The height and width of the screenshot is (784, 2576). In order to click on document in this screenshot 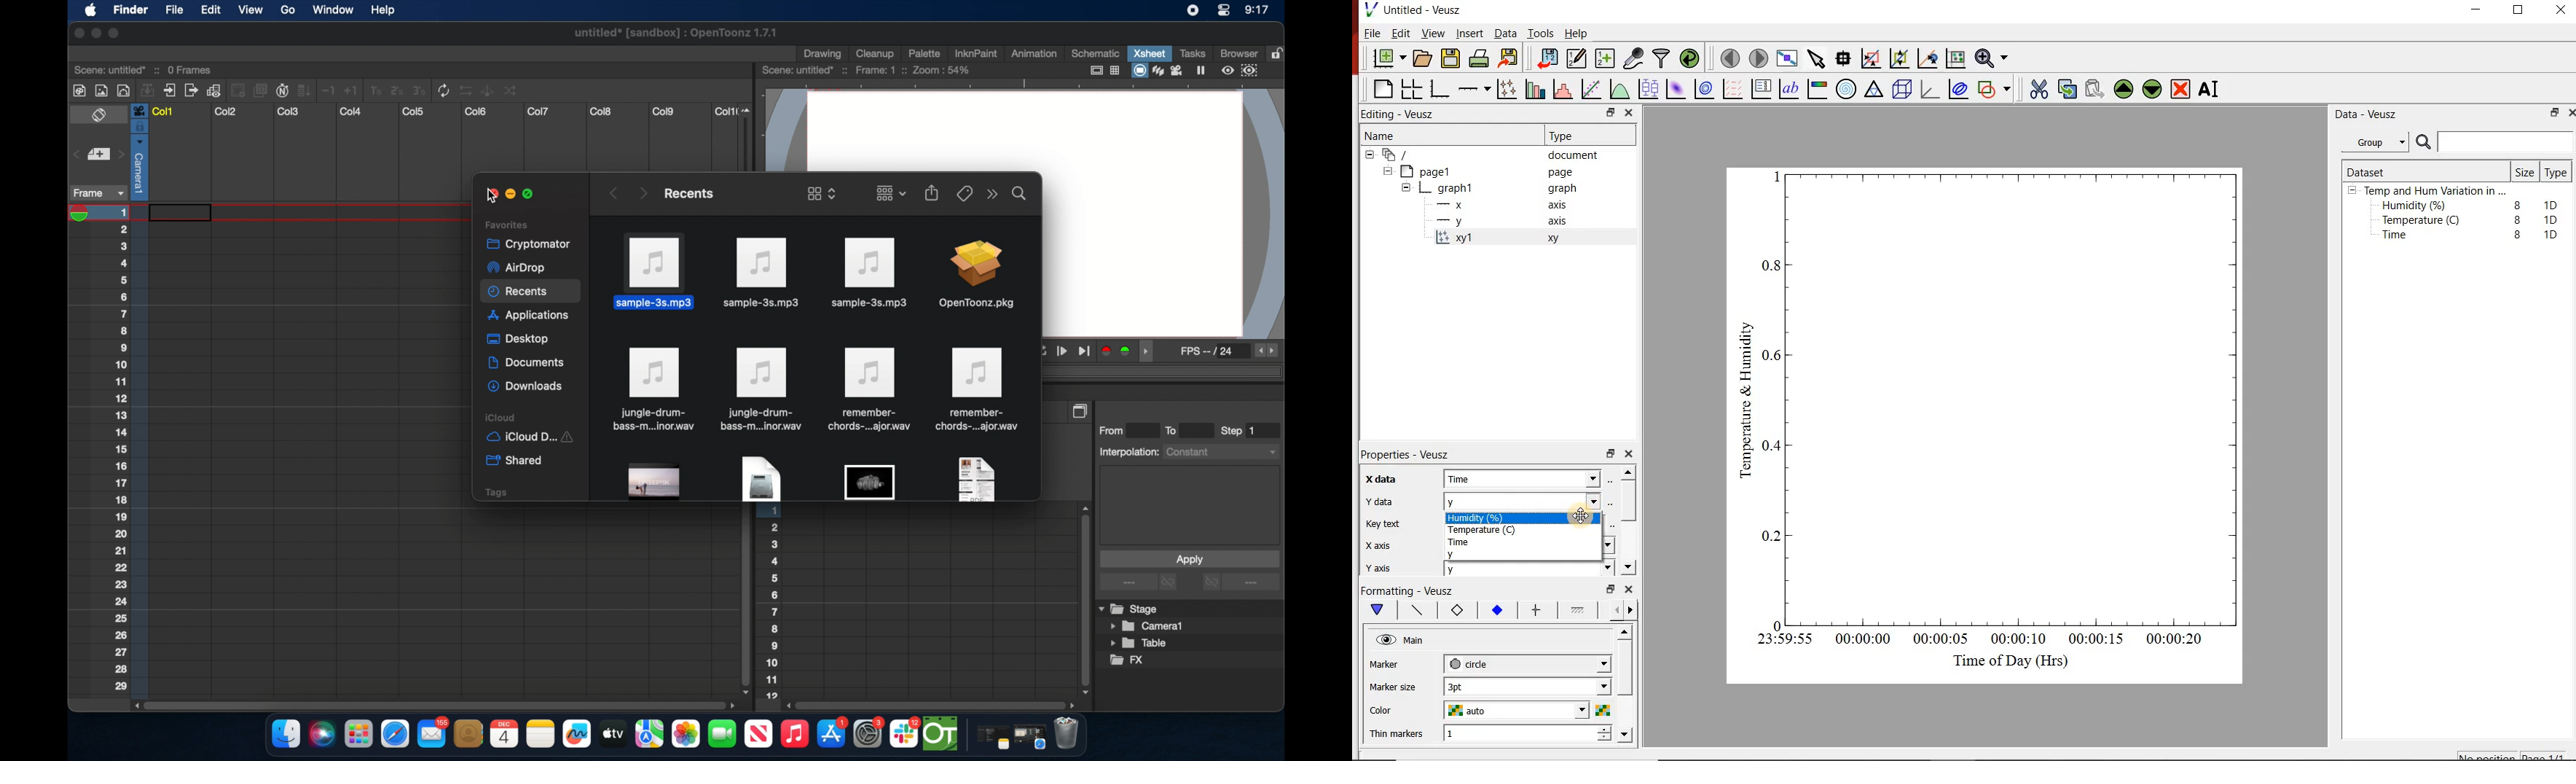, I will do `click(1578, 155)`.